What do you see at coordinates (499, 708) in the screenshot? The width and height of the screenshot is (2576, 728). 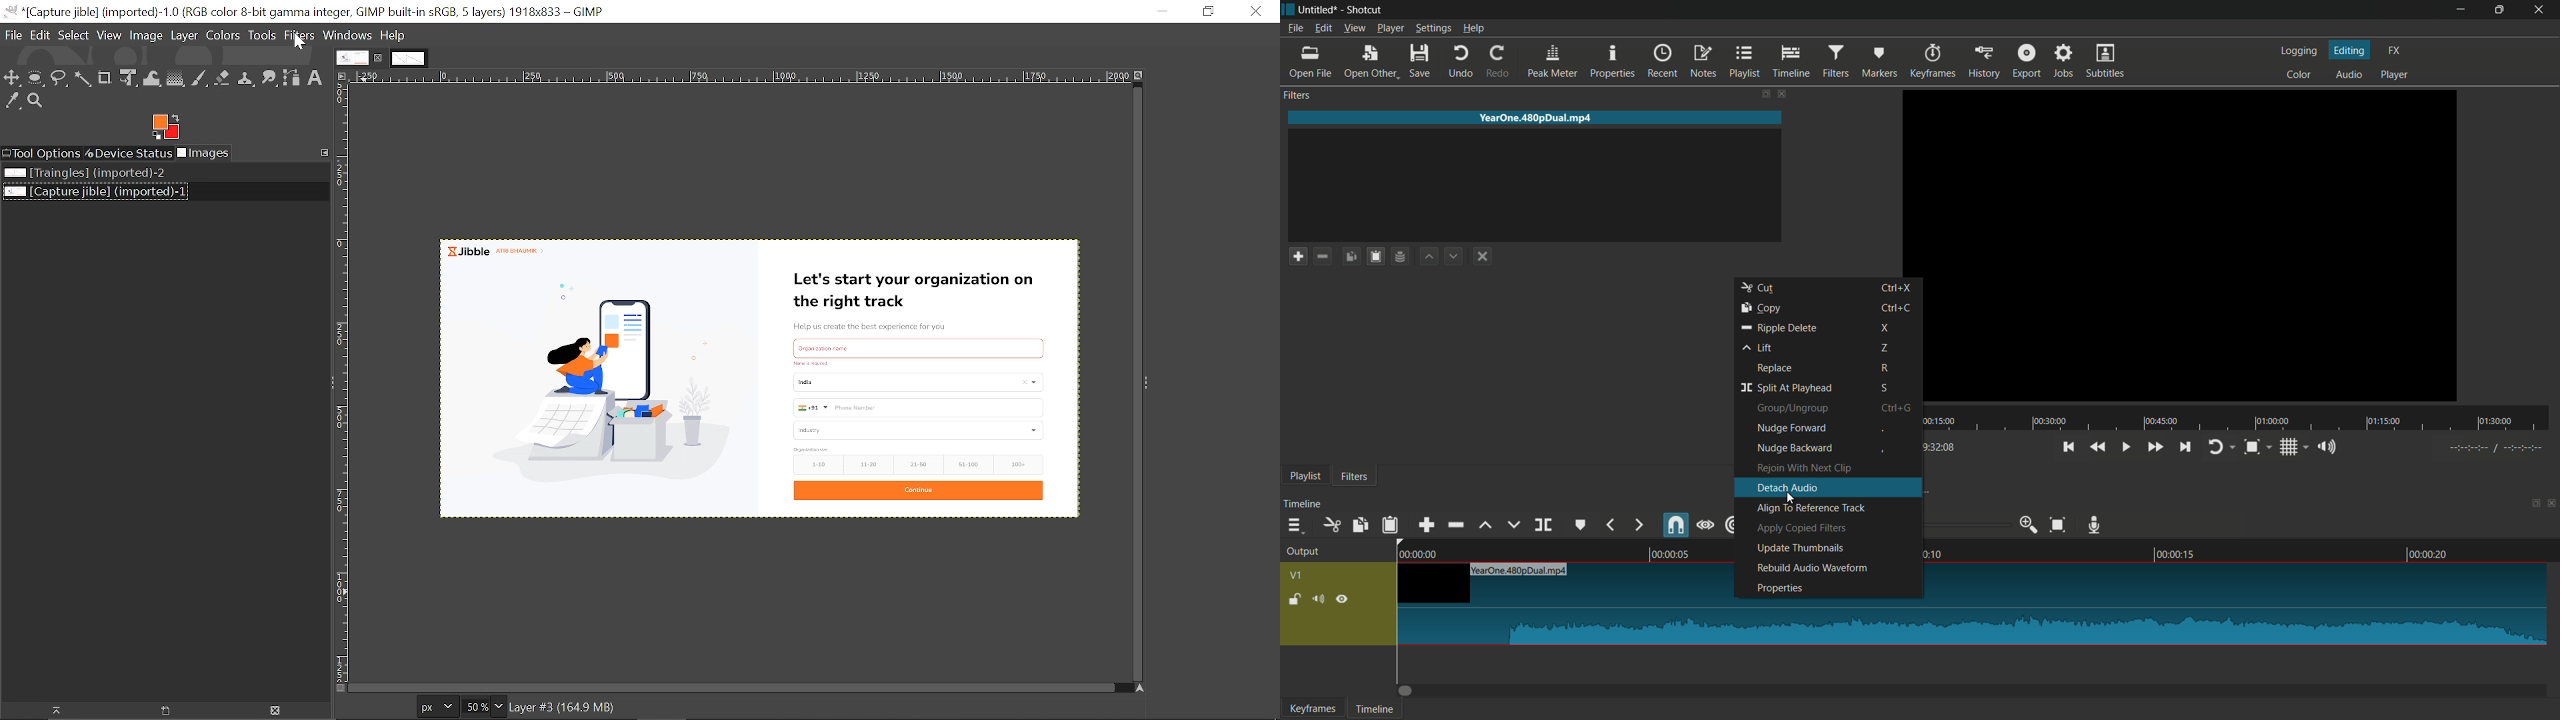 I see `Zoom options` at bounding box center [499, 708].